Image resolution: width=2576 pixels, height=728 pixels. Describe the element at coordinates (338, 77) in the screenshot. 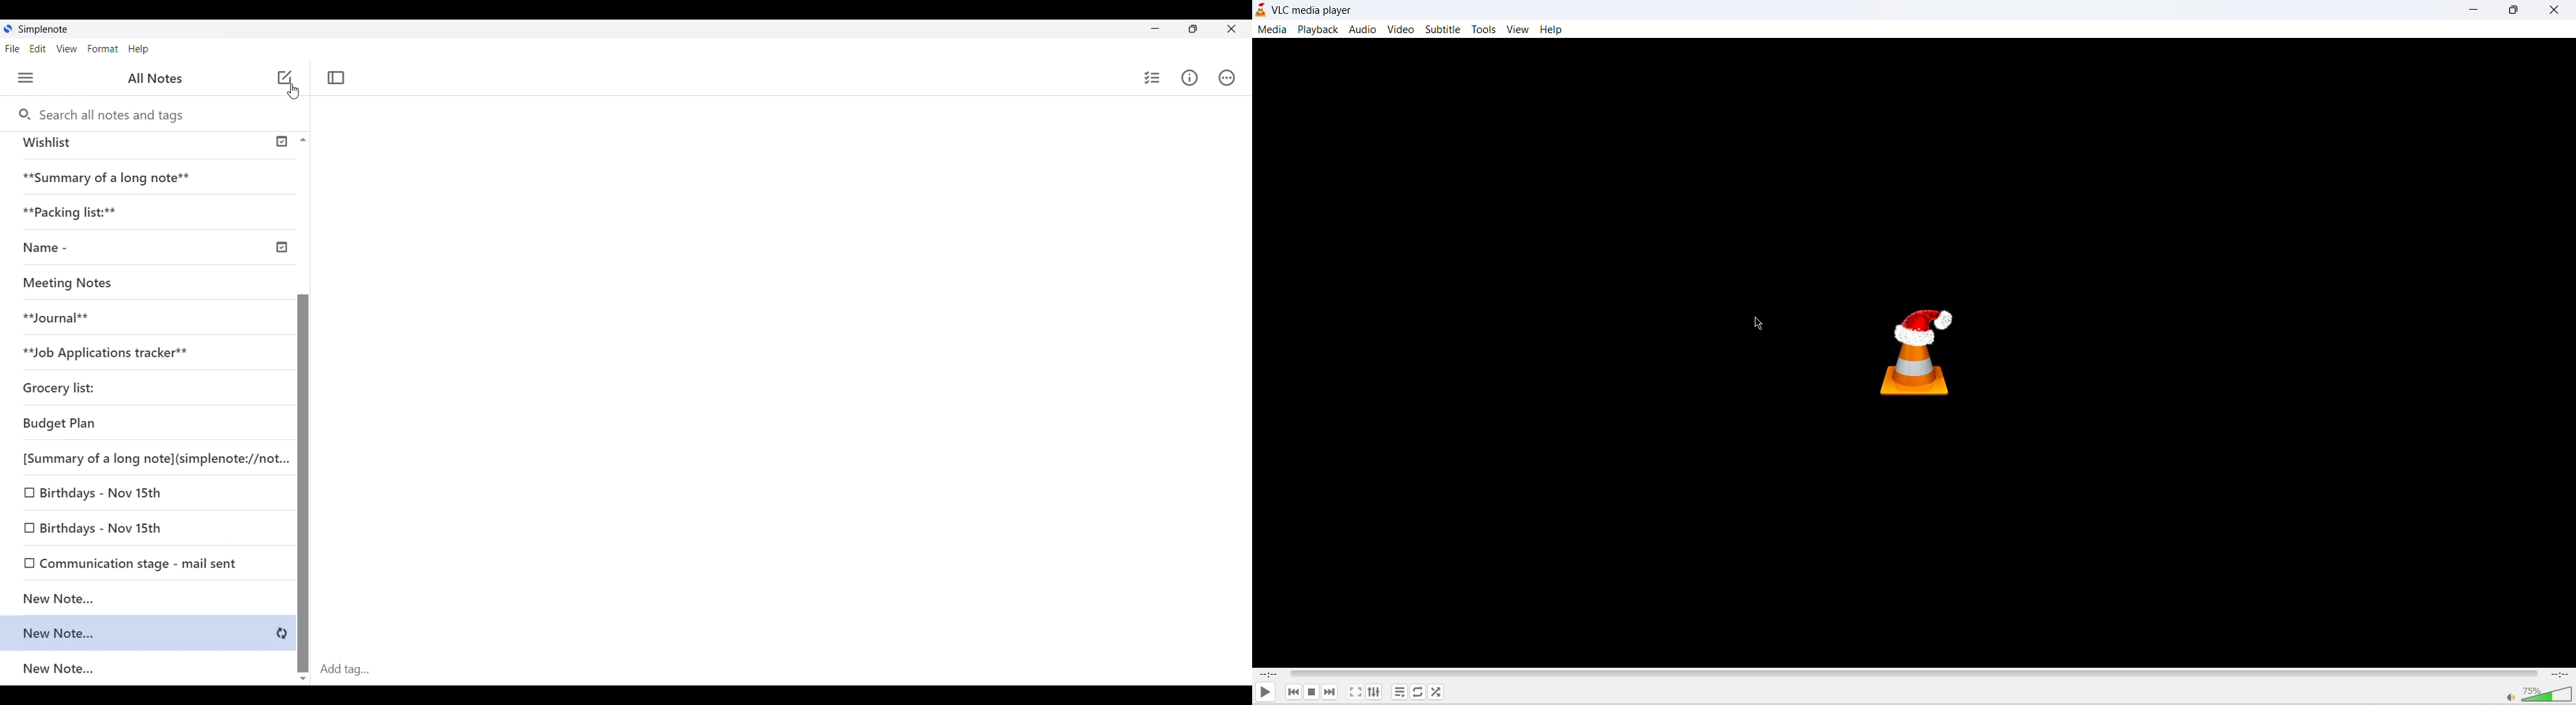

I see `Toggle focus mode` at that location.